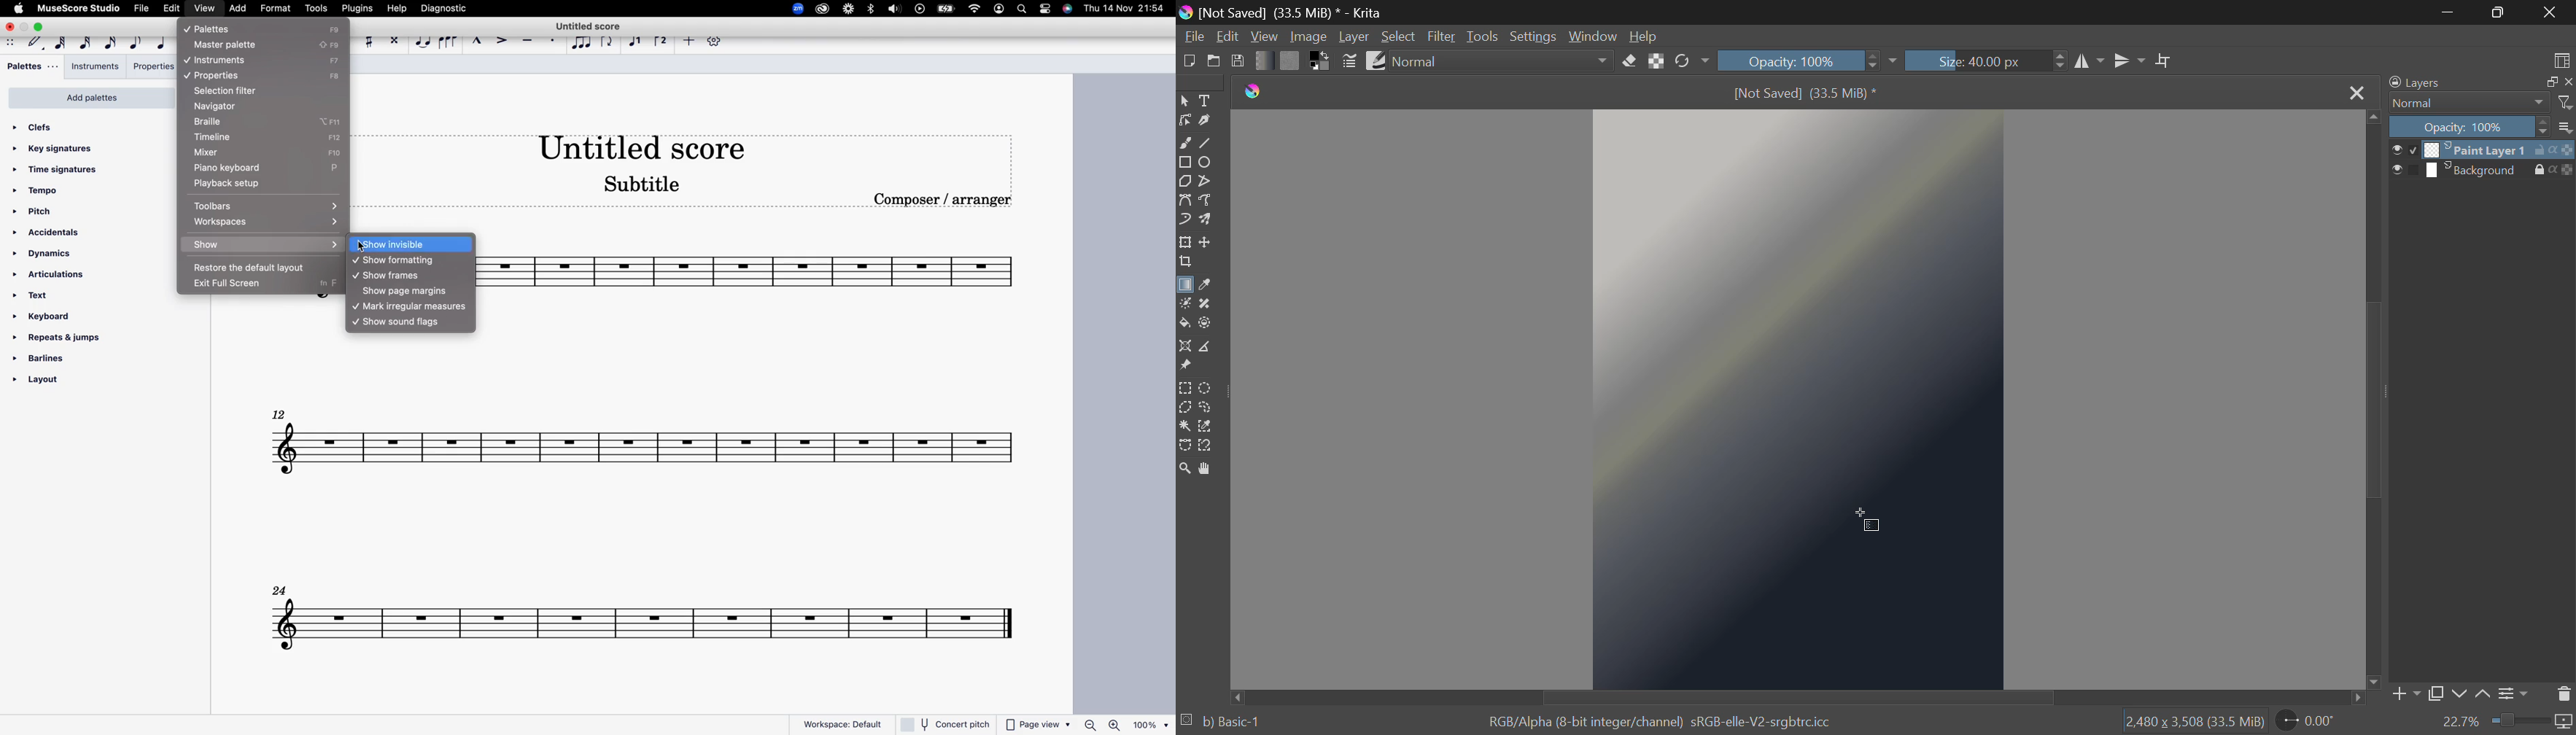  What do you see at coordinates (413, 323) in the screenshot?
I see `show sound flags` at bounding box center [413, 323].